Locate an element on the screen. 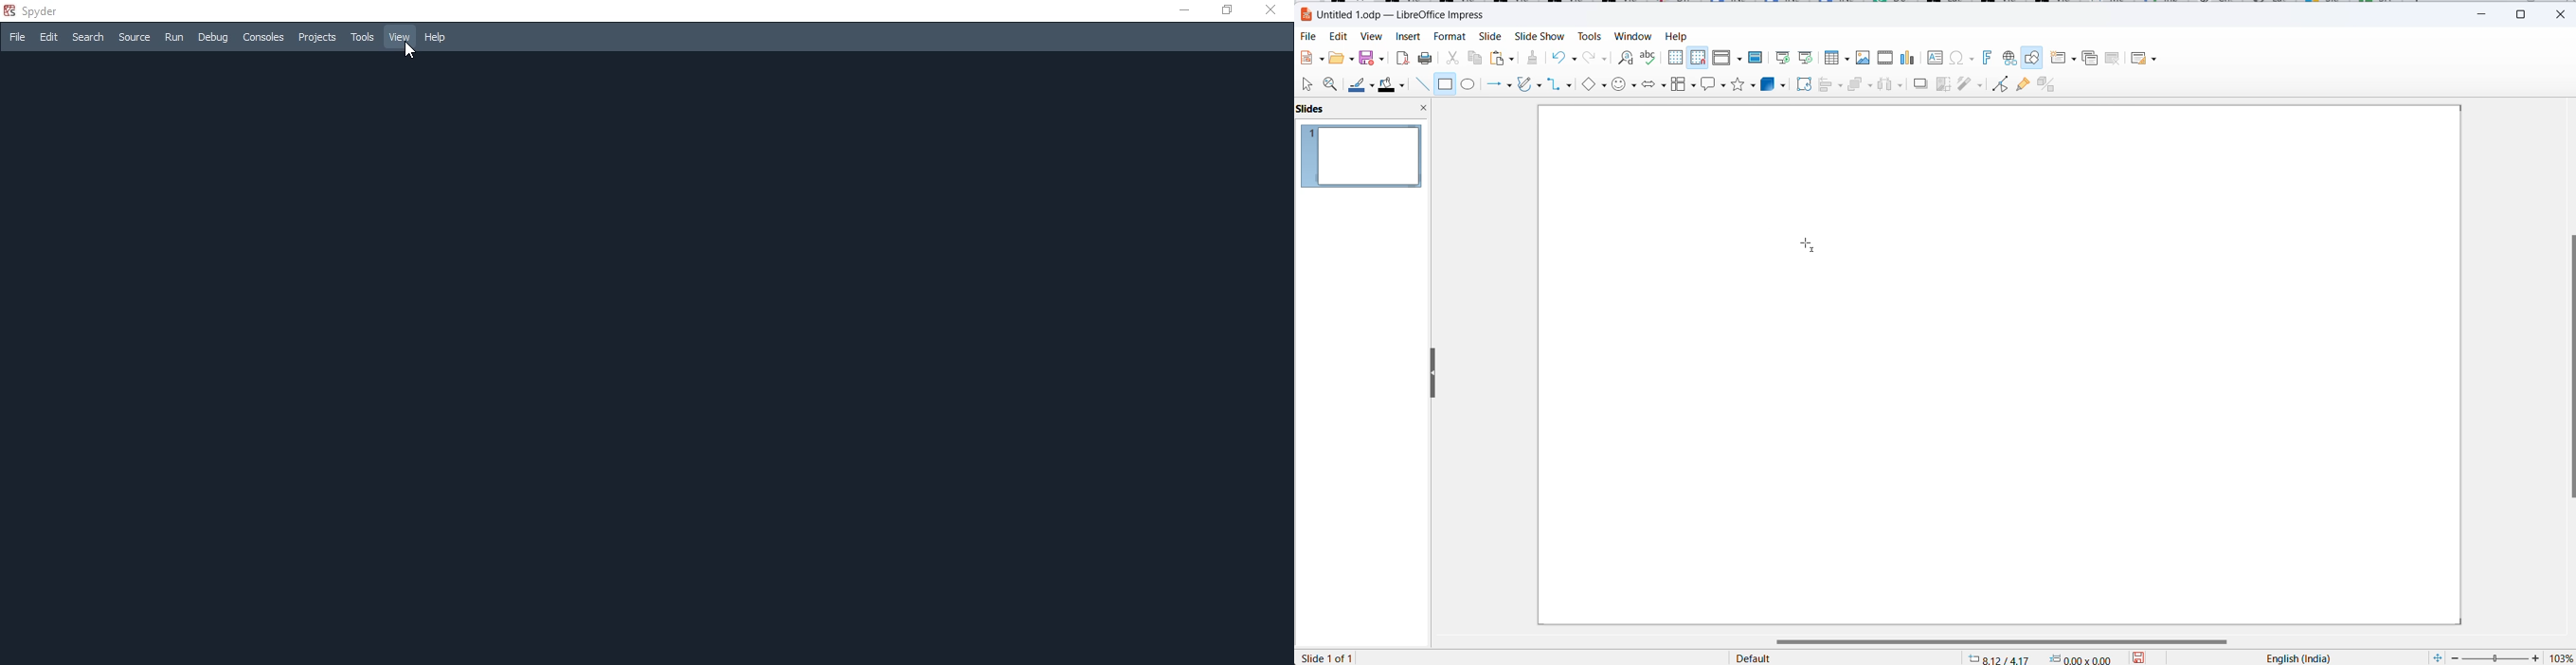 The height and width of the screenshot is (672, 2576). text language is located at coordinates (2295, 657).